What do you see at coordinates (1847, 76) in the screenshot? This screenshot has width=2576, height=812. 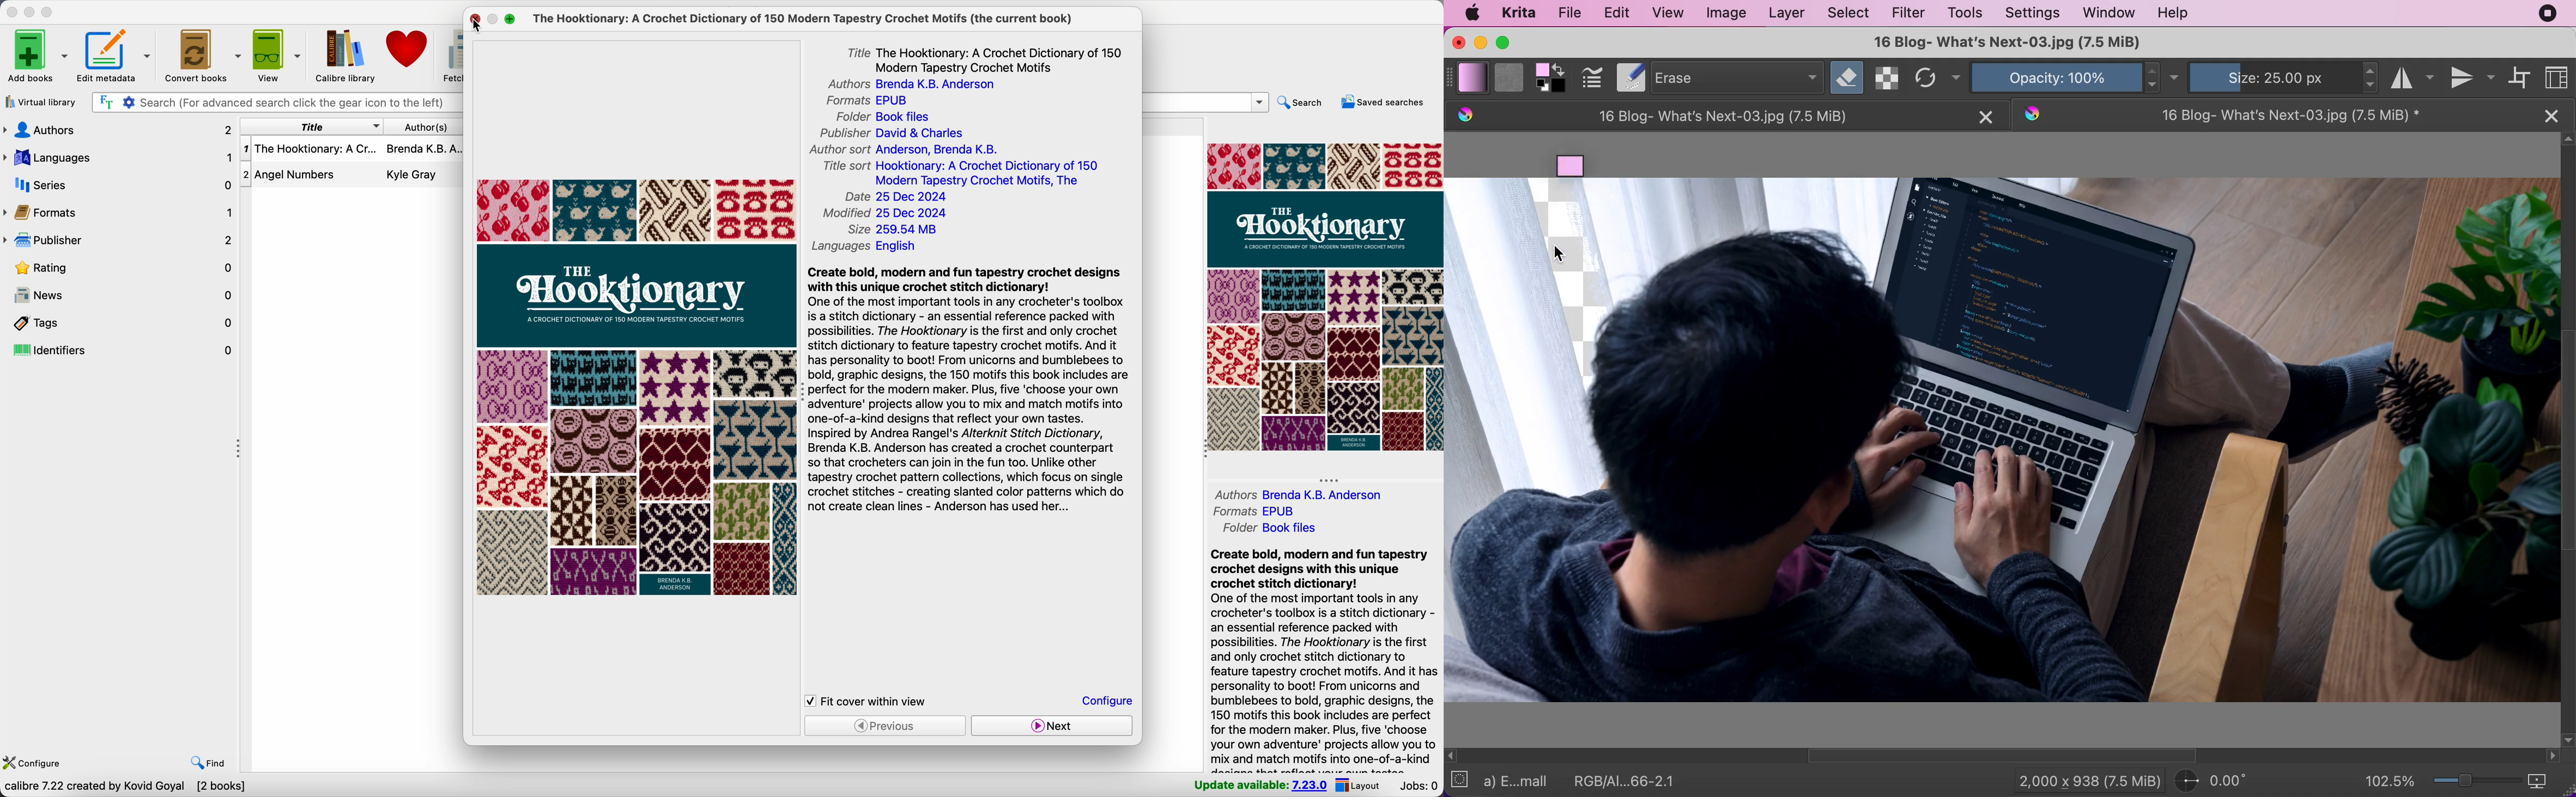 I see `set eraser mode` at bounding box center [1847, 76].